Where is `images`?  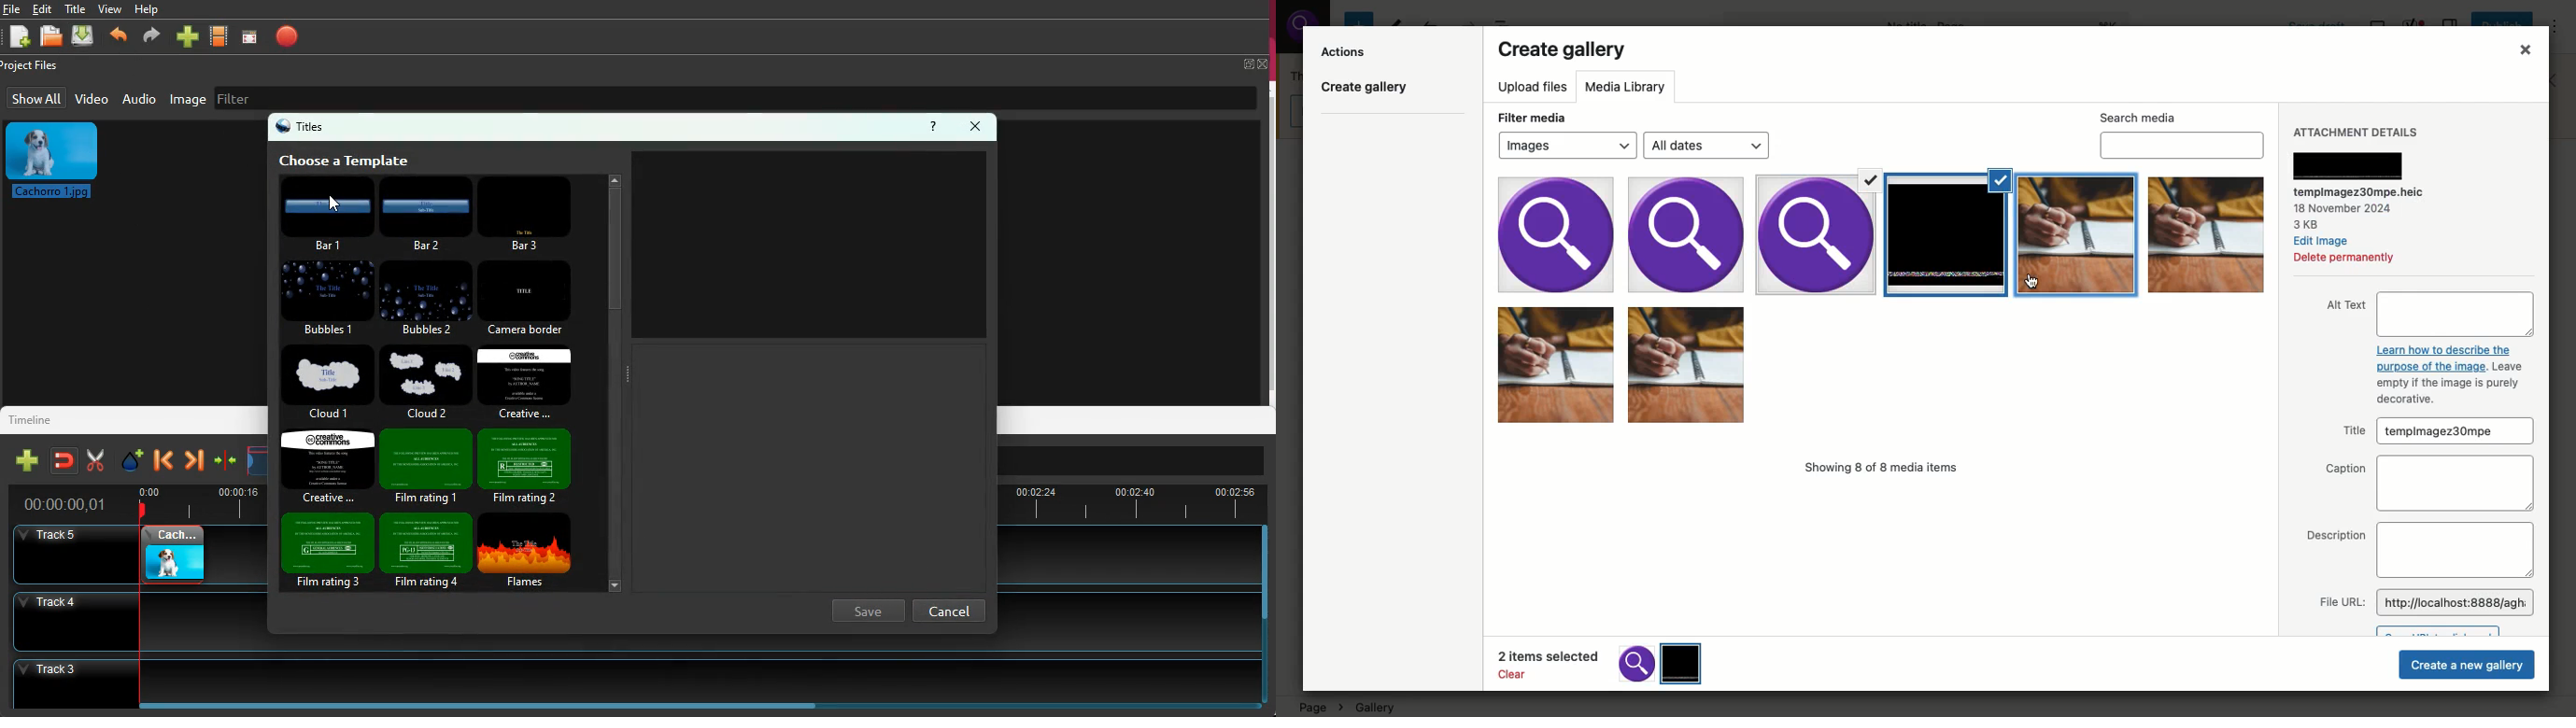 images is located at coordinates (1618, 233).